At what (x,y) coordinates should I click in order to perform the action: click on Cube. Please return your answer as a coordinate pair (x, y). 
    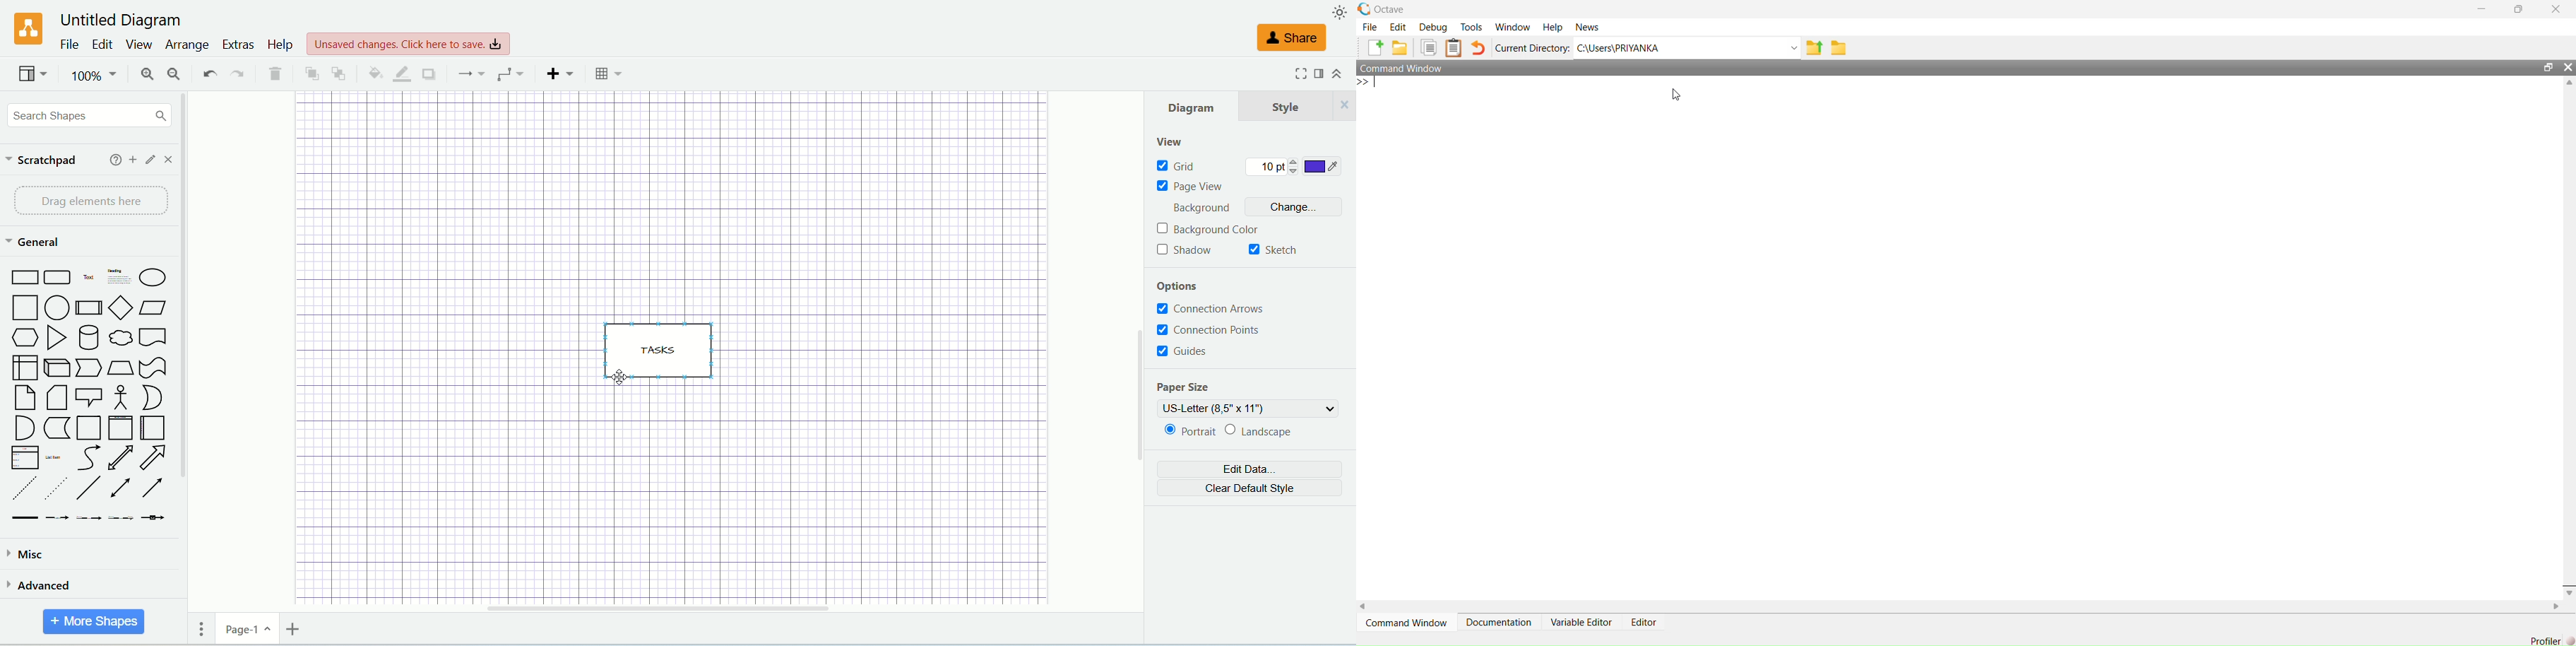
    Looking at the image, I should click on (57, 368).